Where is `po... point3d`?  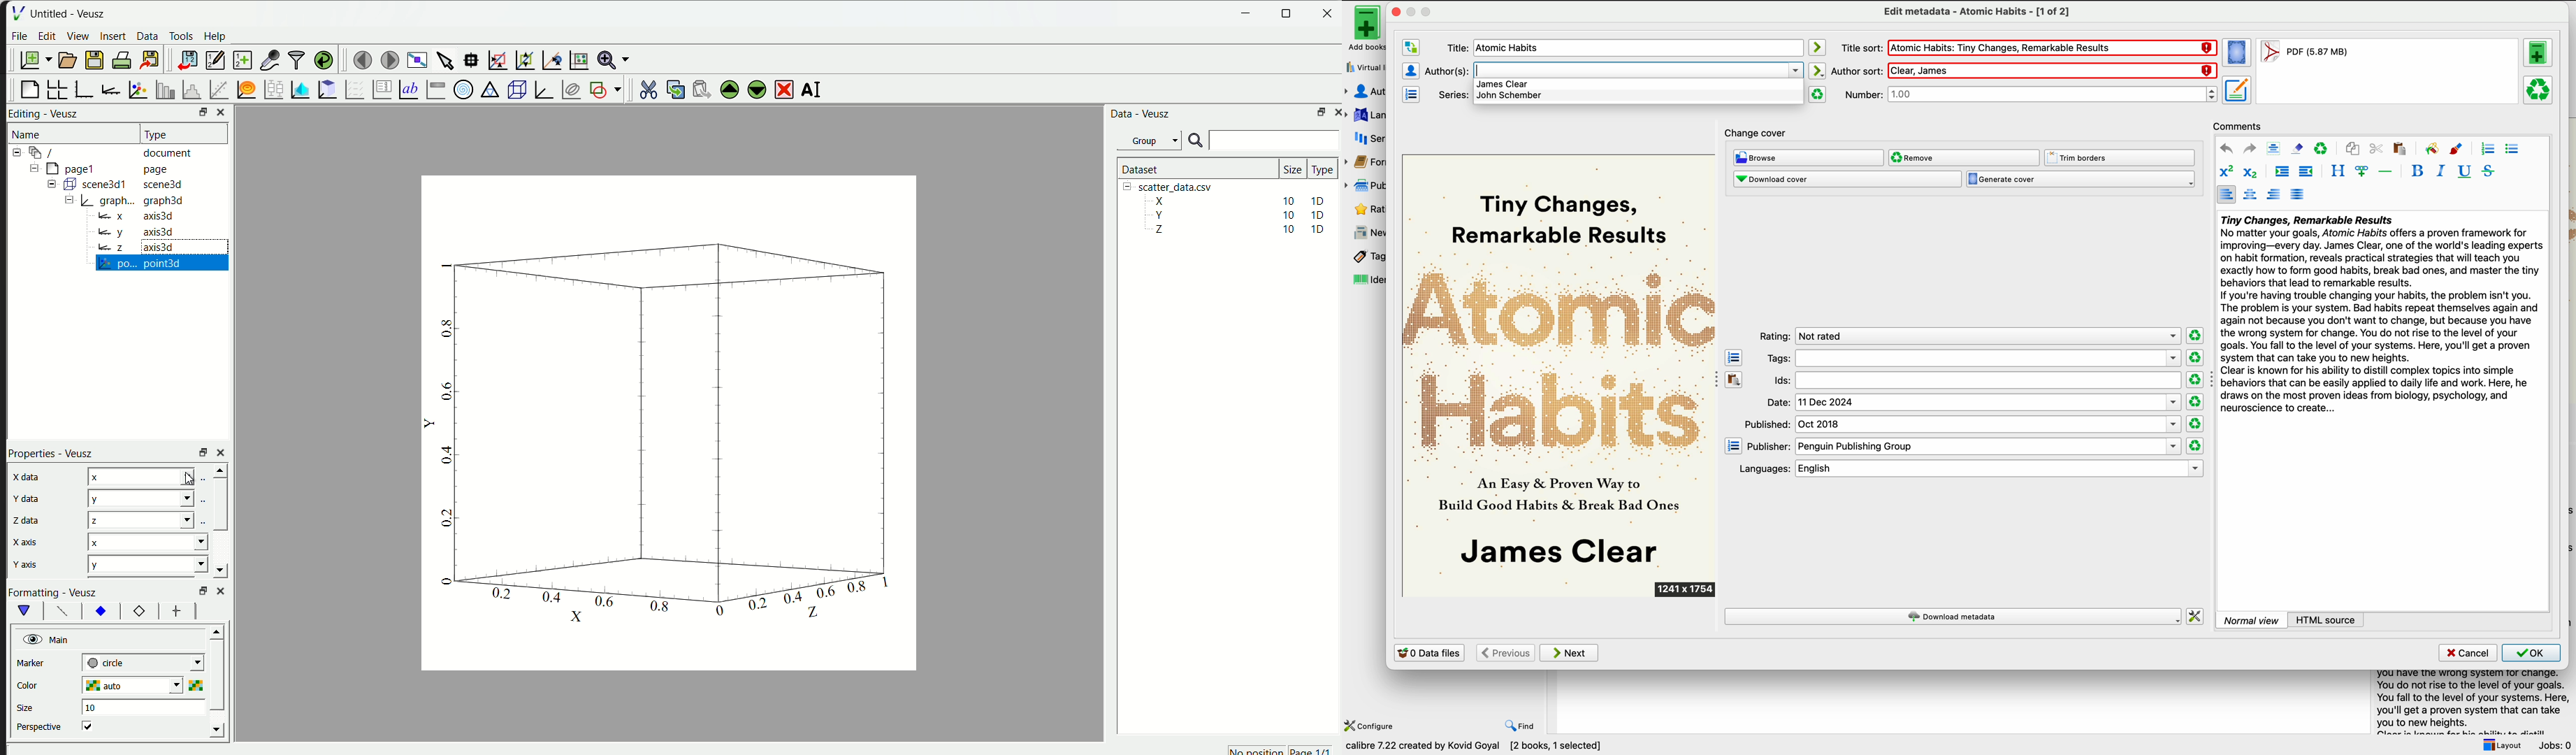 po... point3d is located at coordinates (141, 264).